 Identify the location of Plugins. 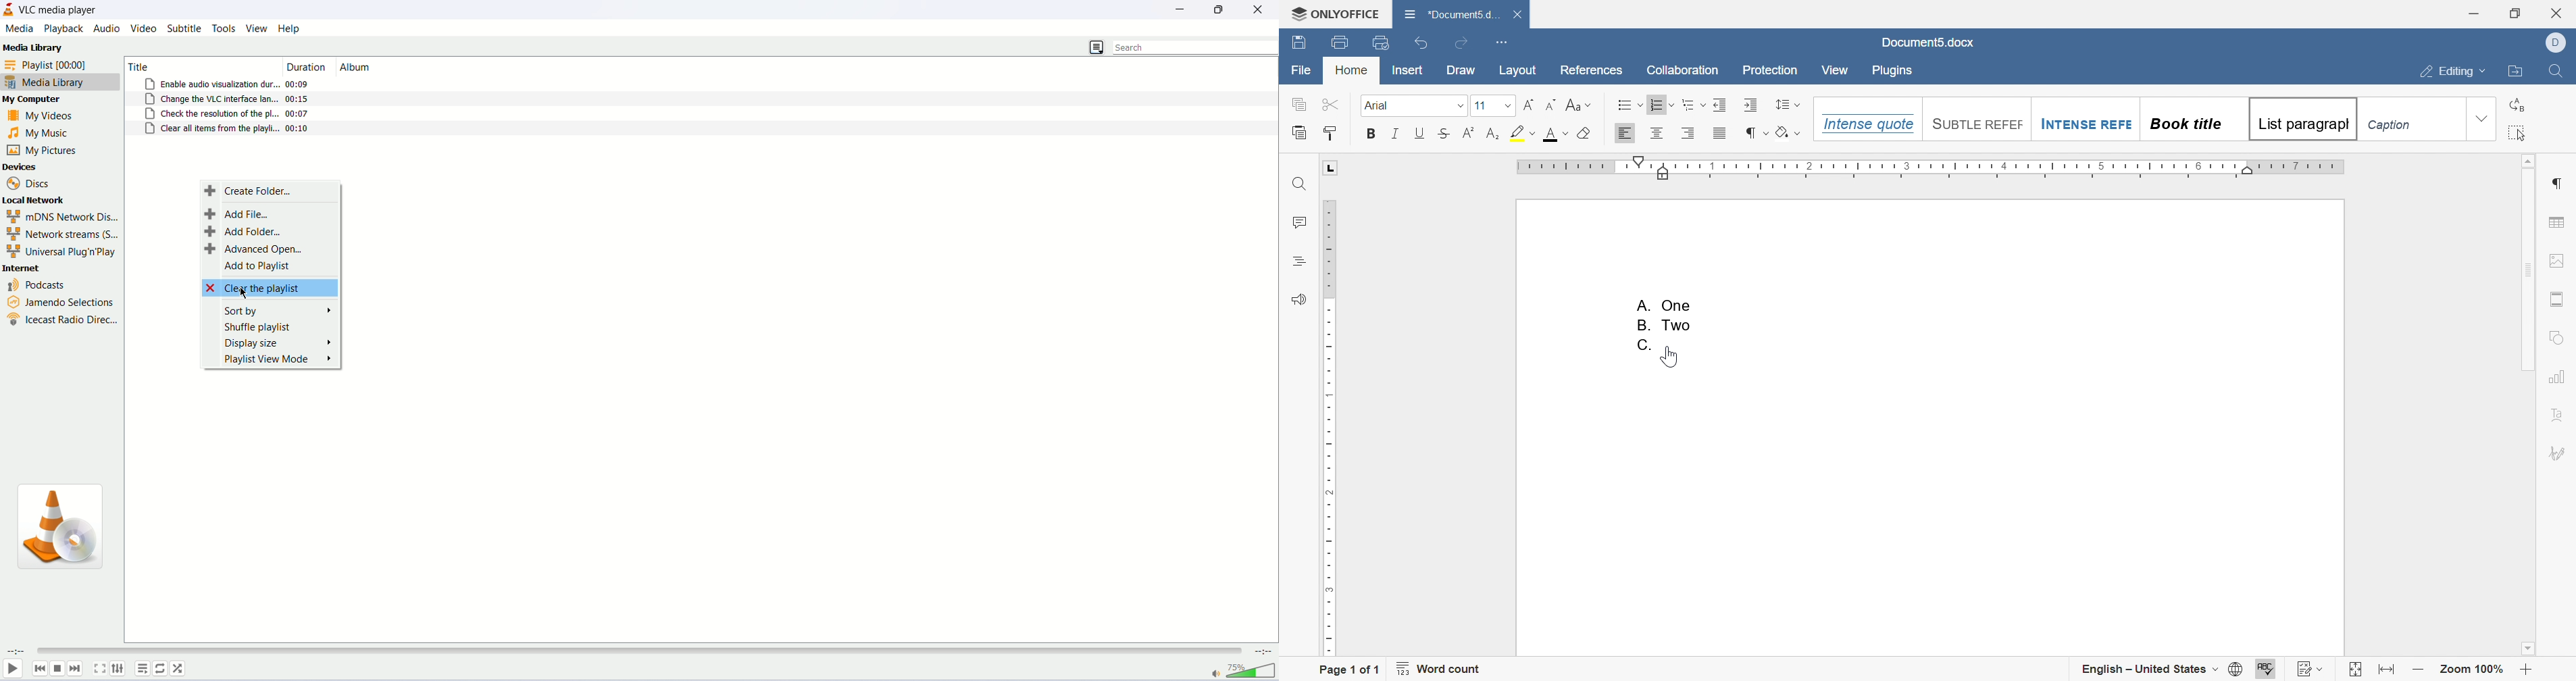
(1891, 72).